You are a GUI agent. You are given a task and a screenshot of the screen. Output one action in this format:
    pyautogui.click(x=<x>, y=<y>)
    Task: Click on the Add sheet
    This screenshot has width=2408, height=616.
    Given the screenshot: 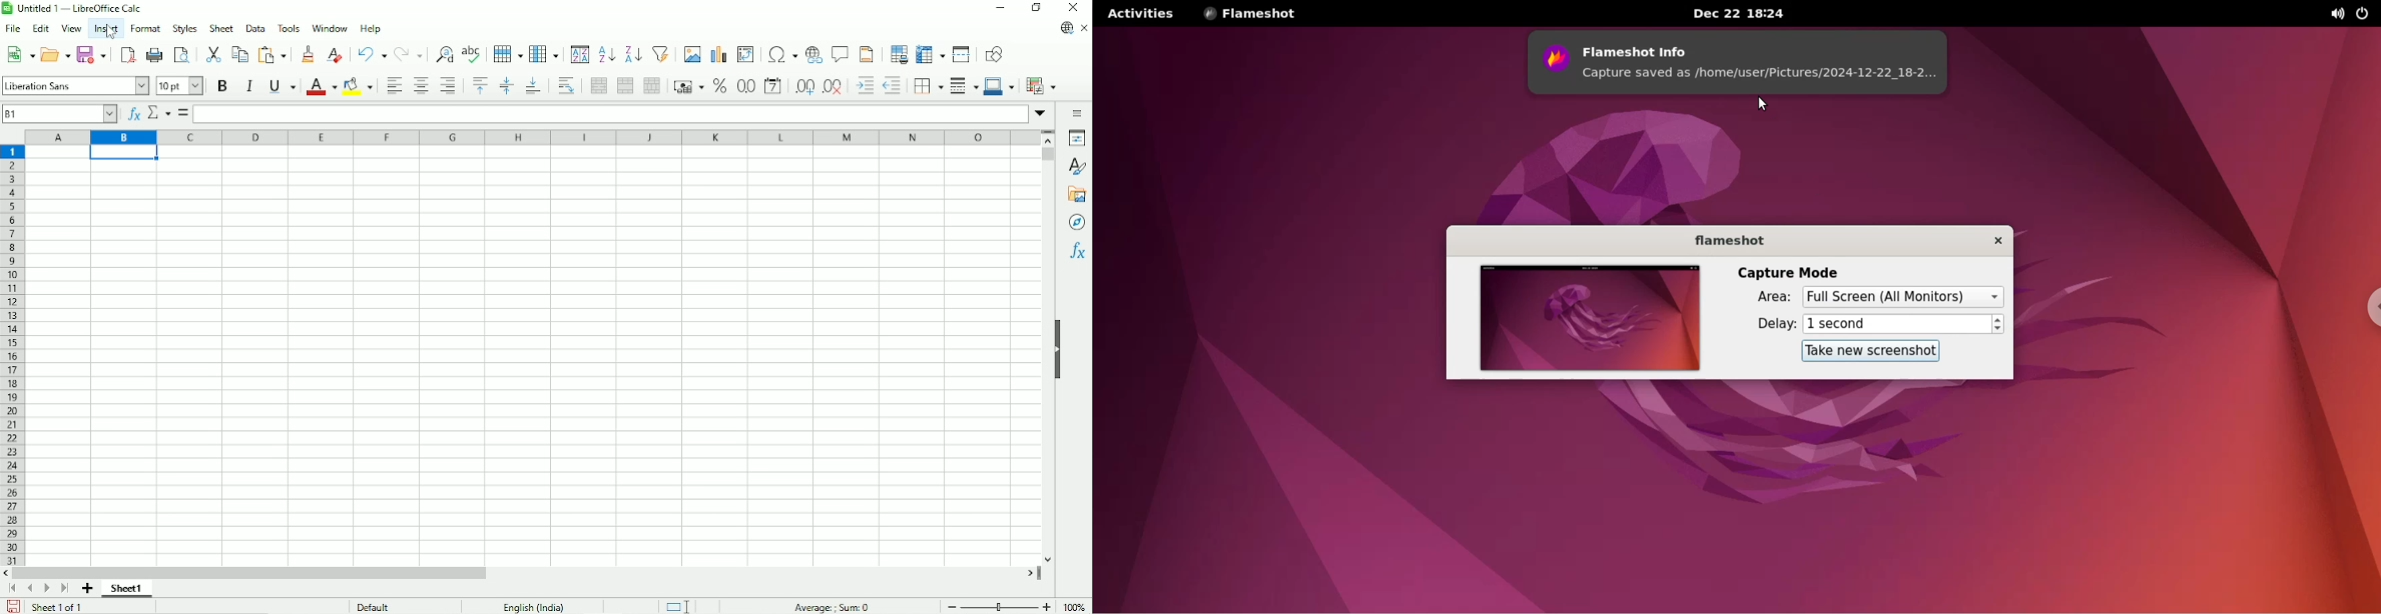 What is the action you would take?
    pyautogui.click(x=88, y=588)
    